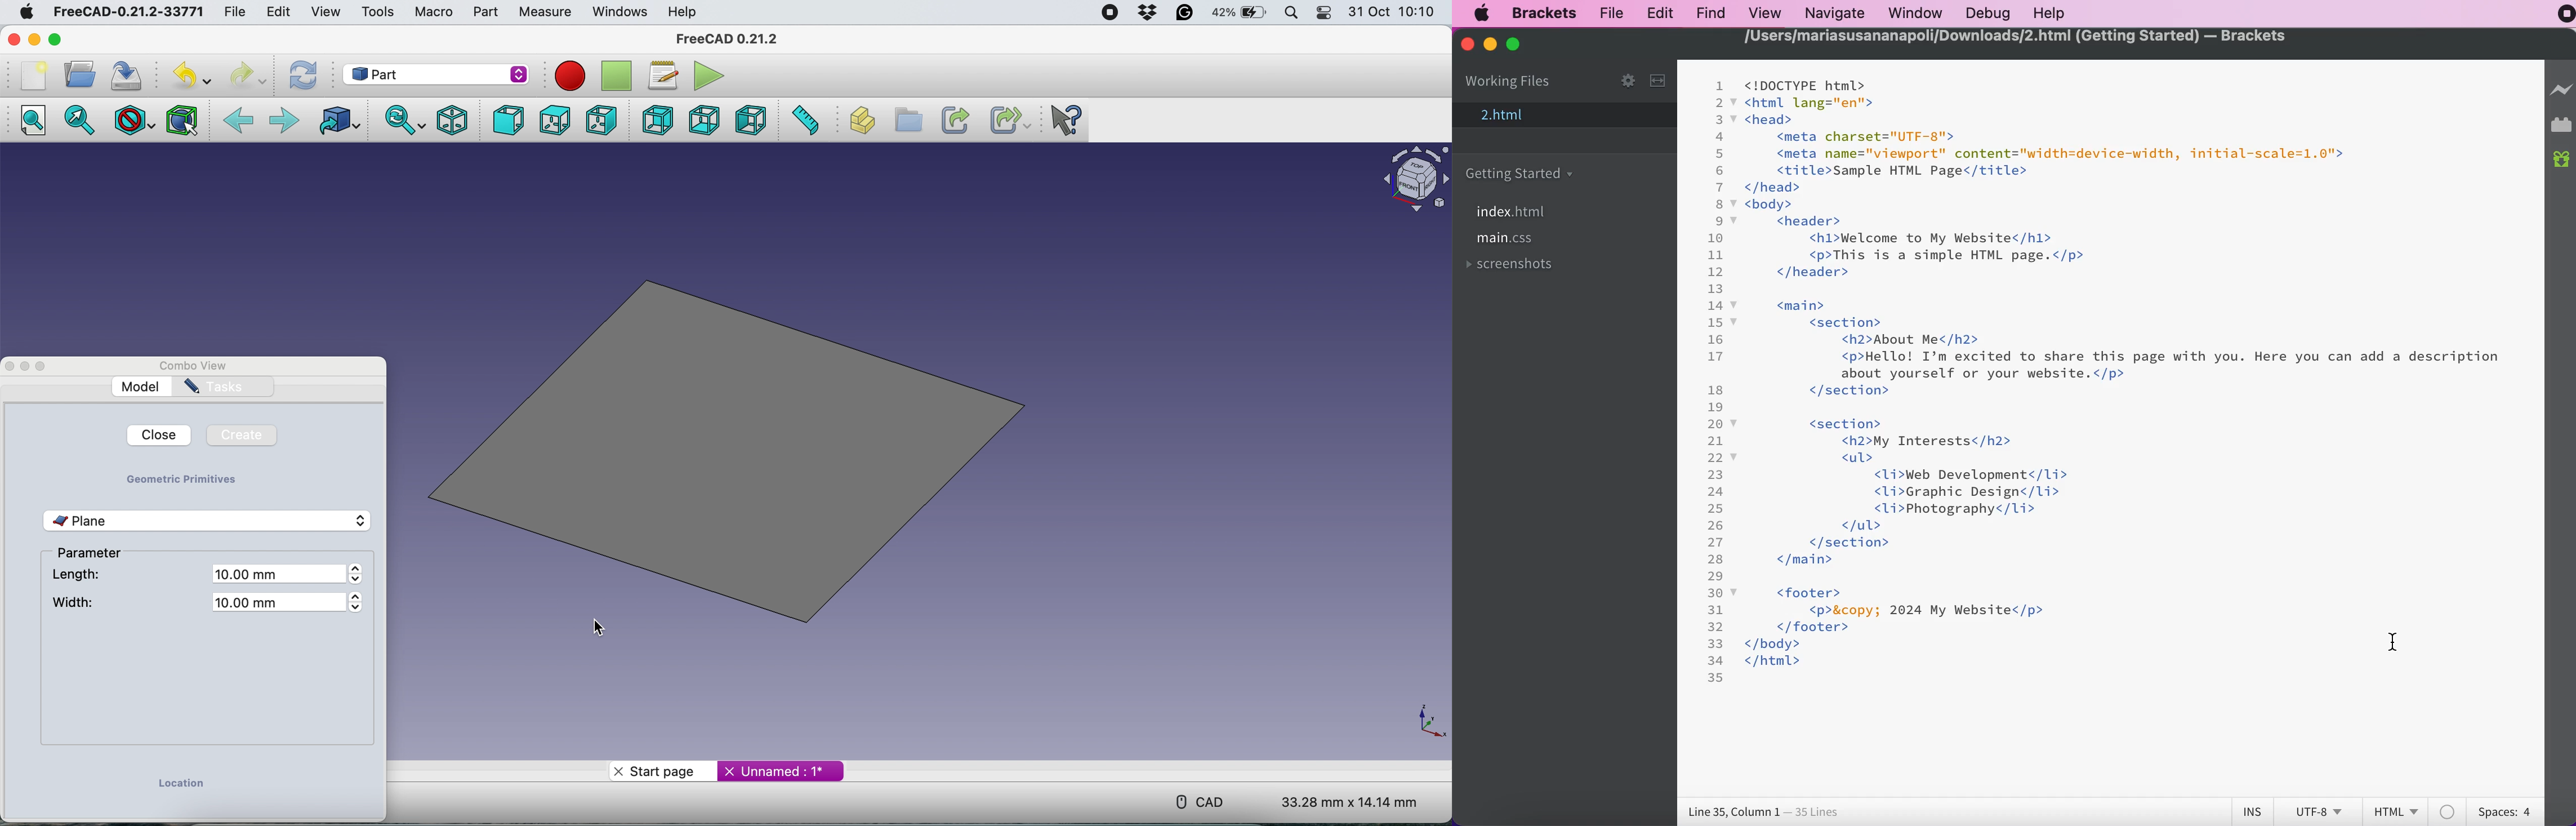 Image resolution: width=2576 pixels, height=840 pixels. Describe the element at coordinates (600, 119) in the screenshot. I see `Right` at that location.